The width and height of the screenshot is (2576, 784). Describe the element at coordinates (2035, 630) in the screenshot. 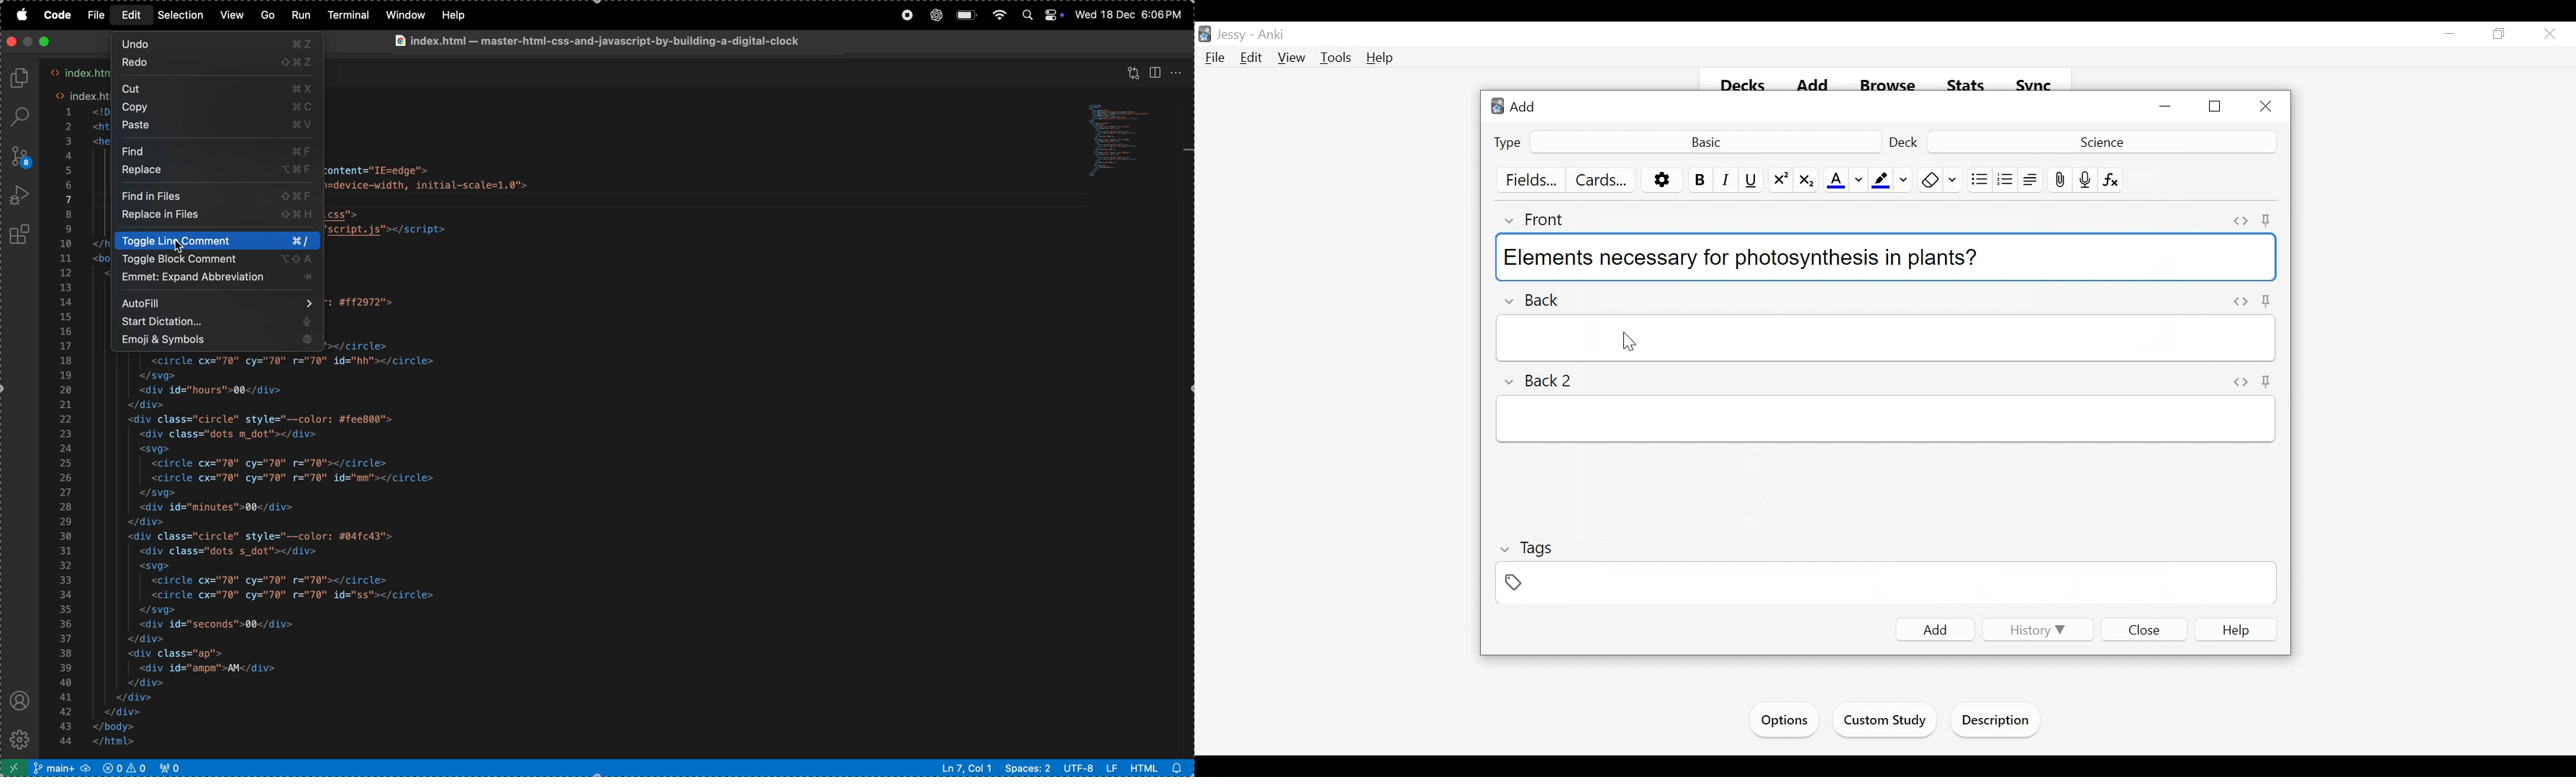

I see `History` at that location.